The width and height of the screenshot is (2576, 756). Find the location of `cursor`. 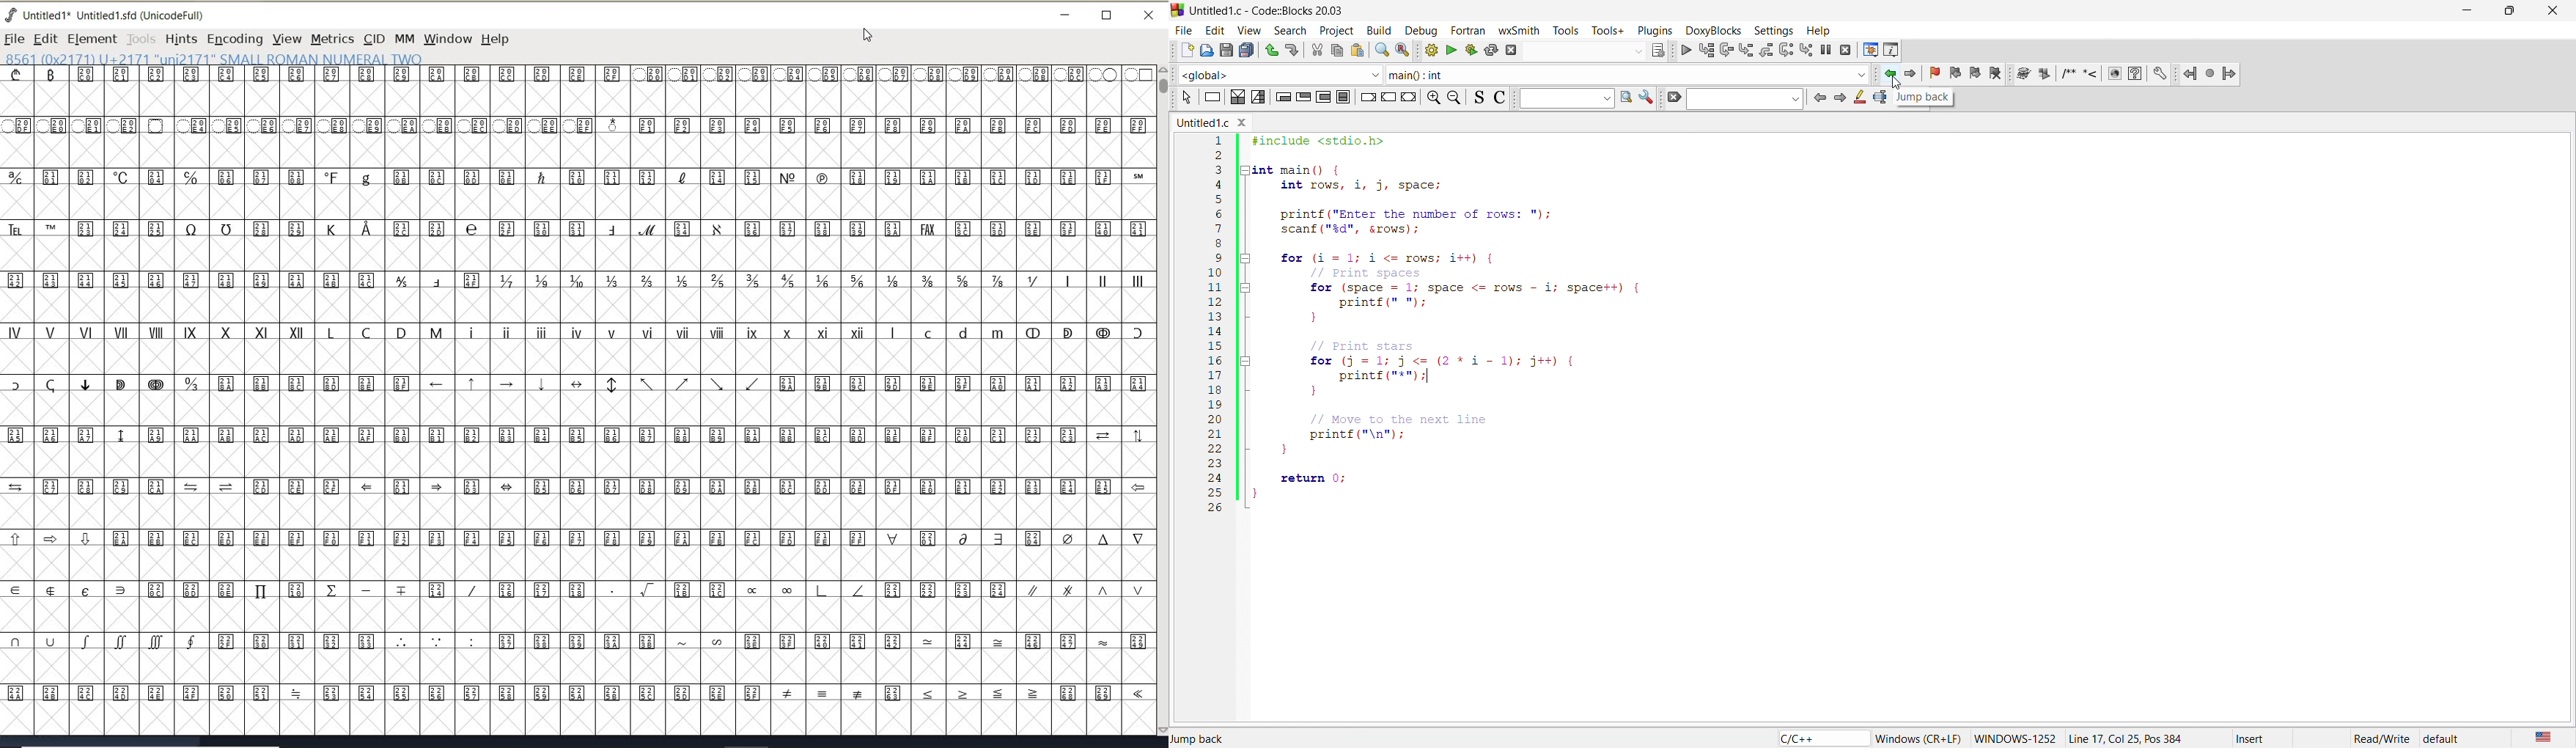

cursor is located at coordinates (1898, 84).